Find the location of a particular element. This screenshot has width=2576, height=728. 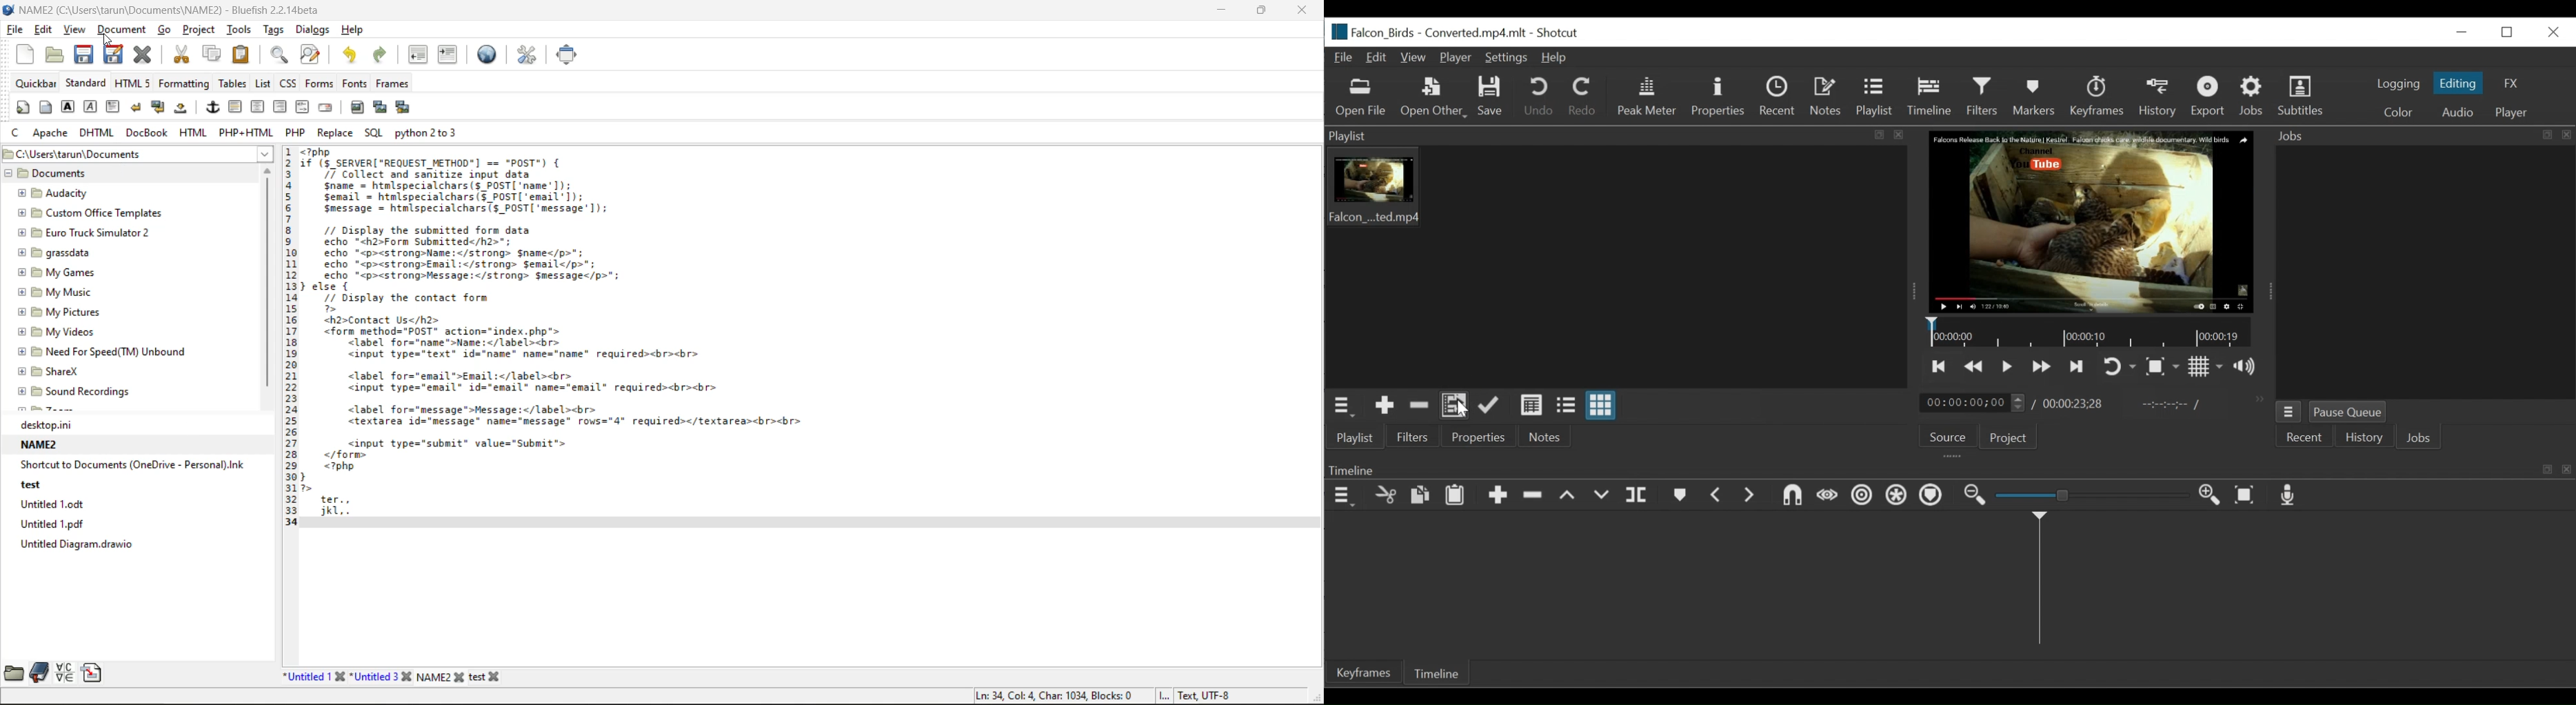

right justify is located at coordinates (280, 108).